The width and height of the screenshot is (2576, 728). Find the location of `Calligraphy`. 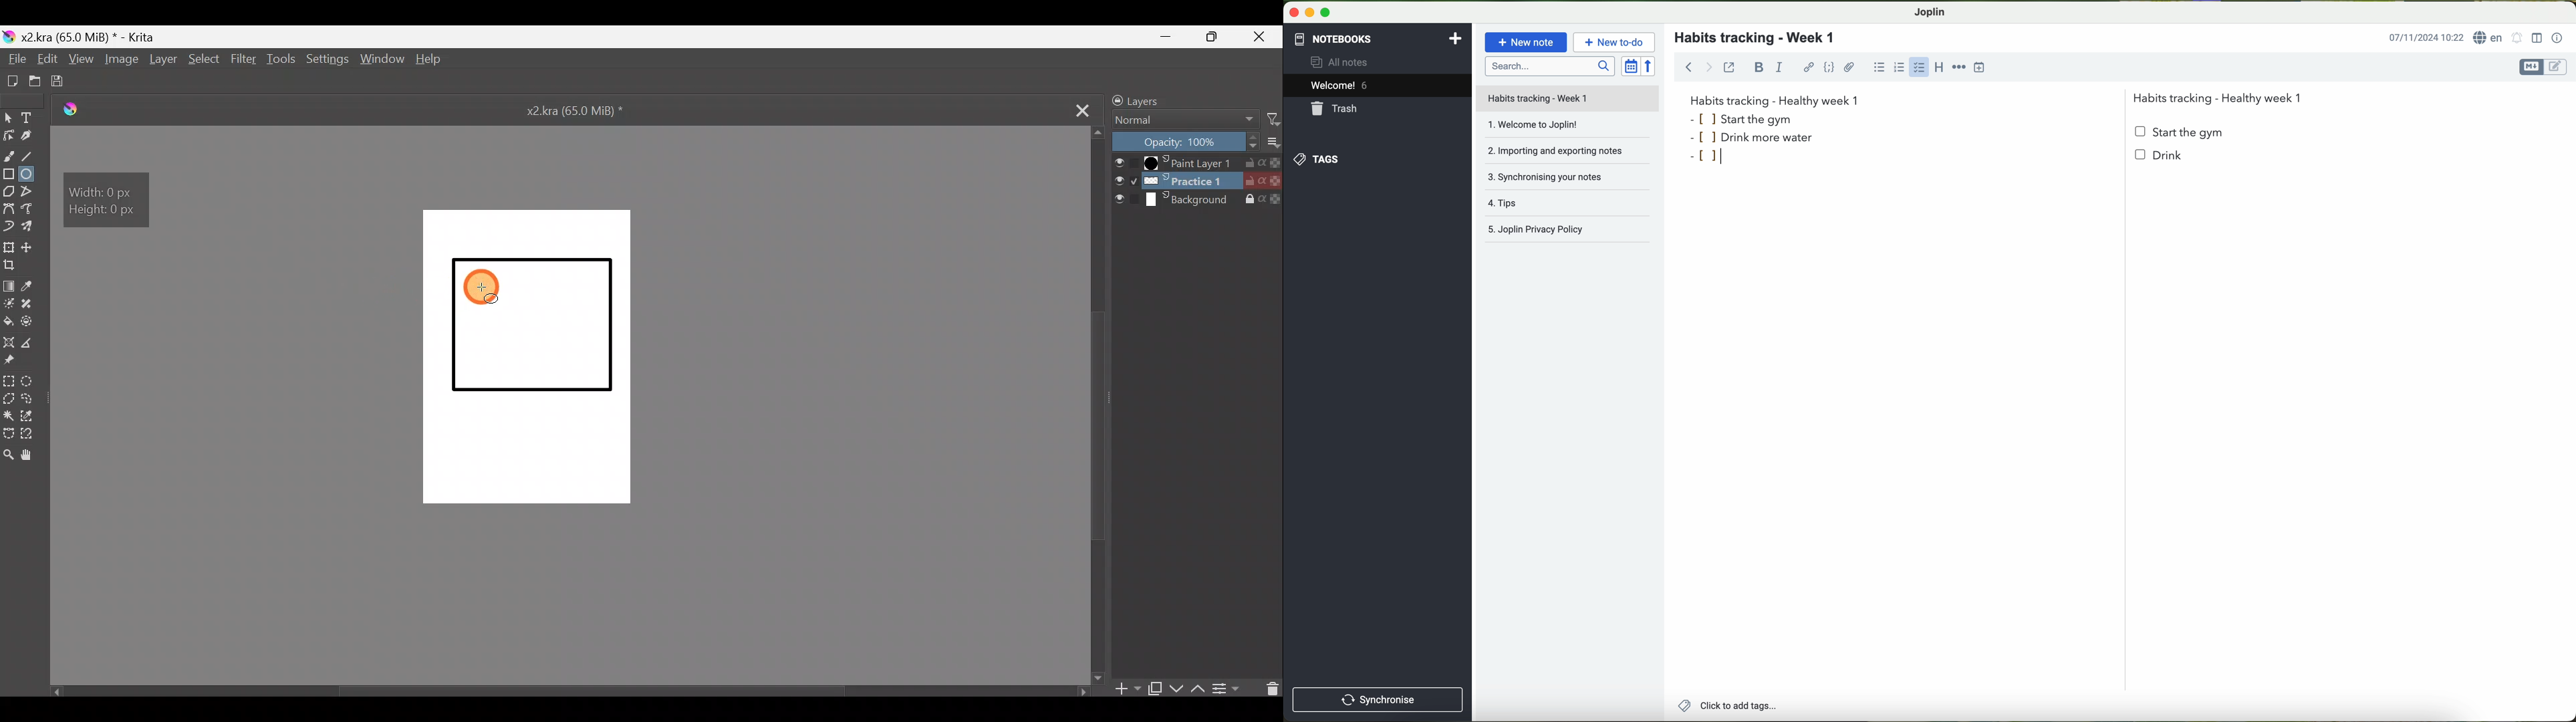

Calligraphy is located at coordinates (33, 136).